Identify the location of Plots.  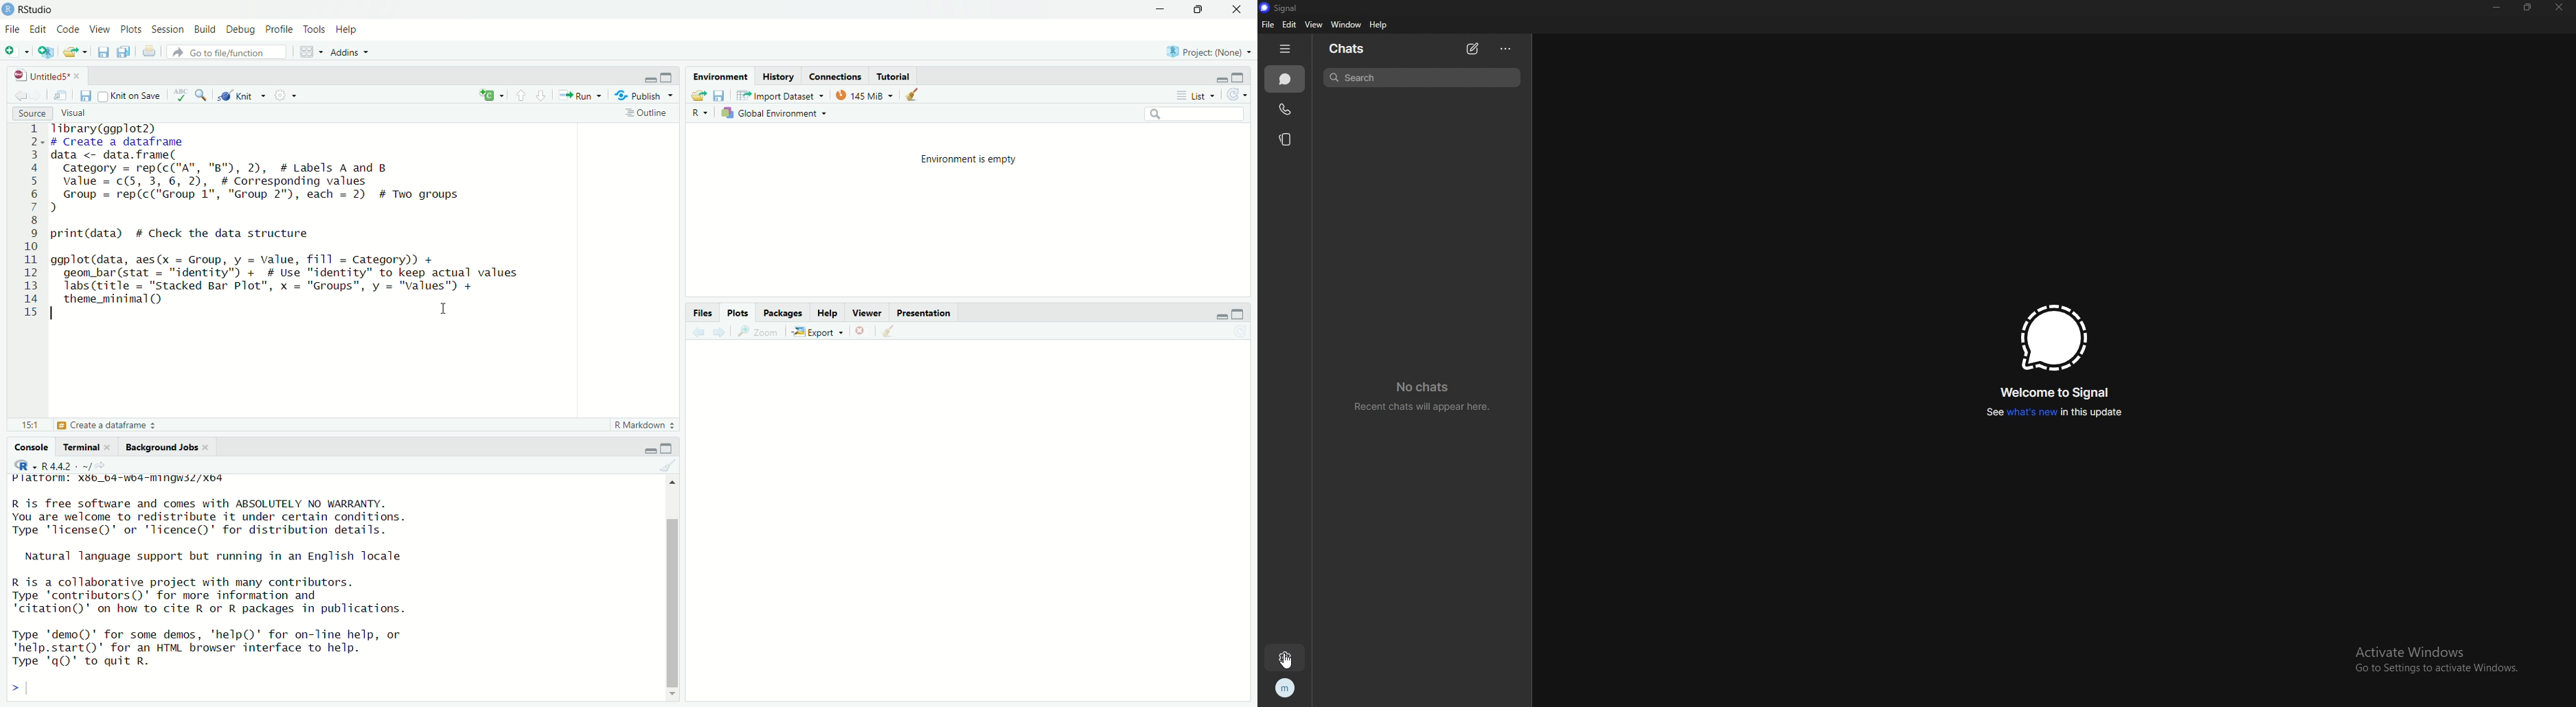
(739, 312).